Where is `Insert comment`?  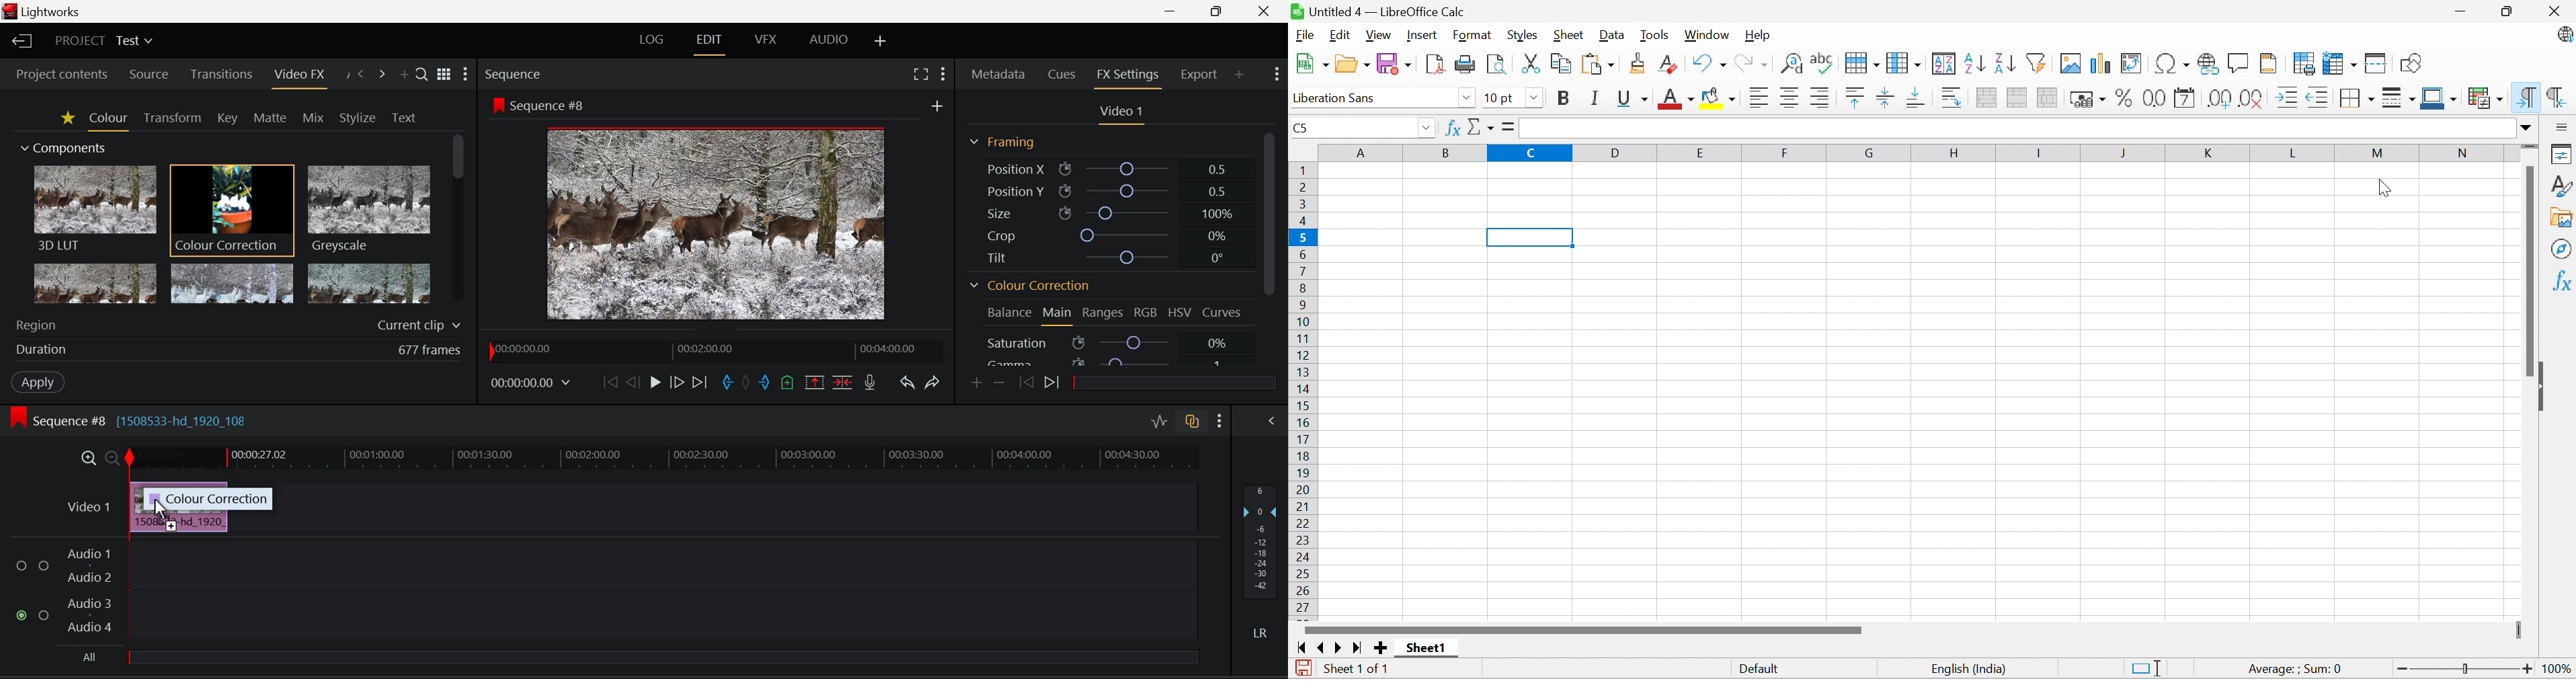
Insert comment is located at coordinates (2239, 64).